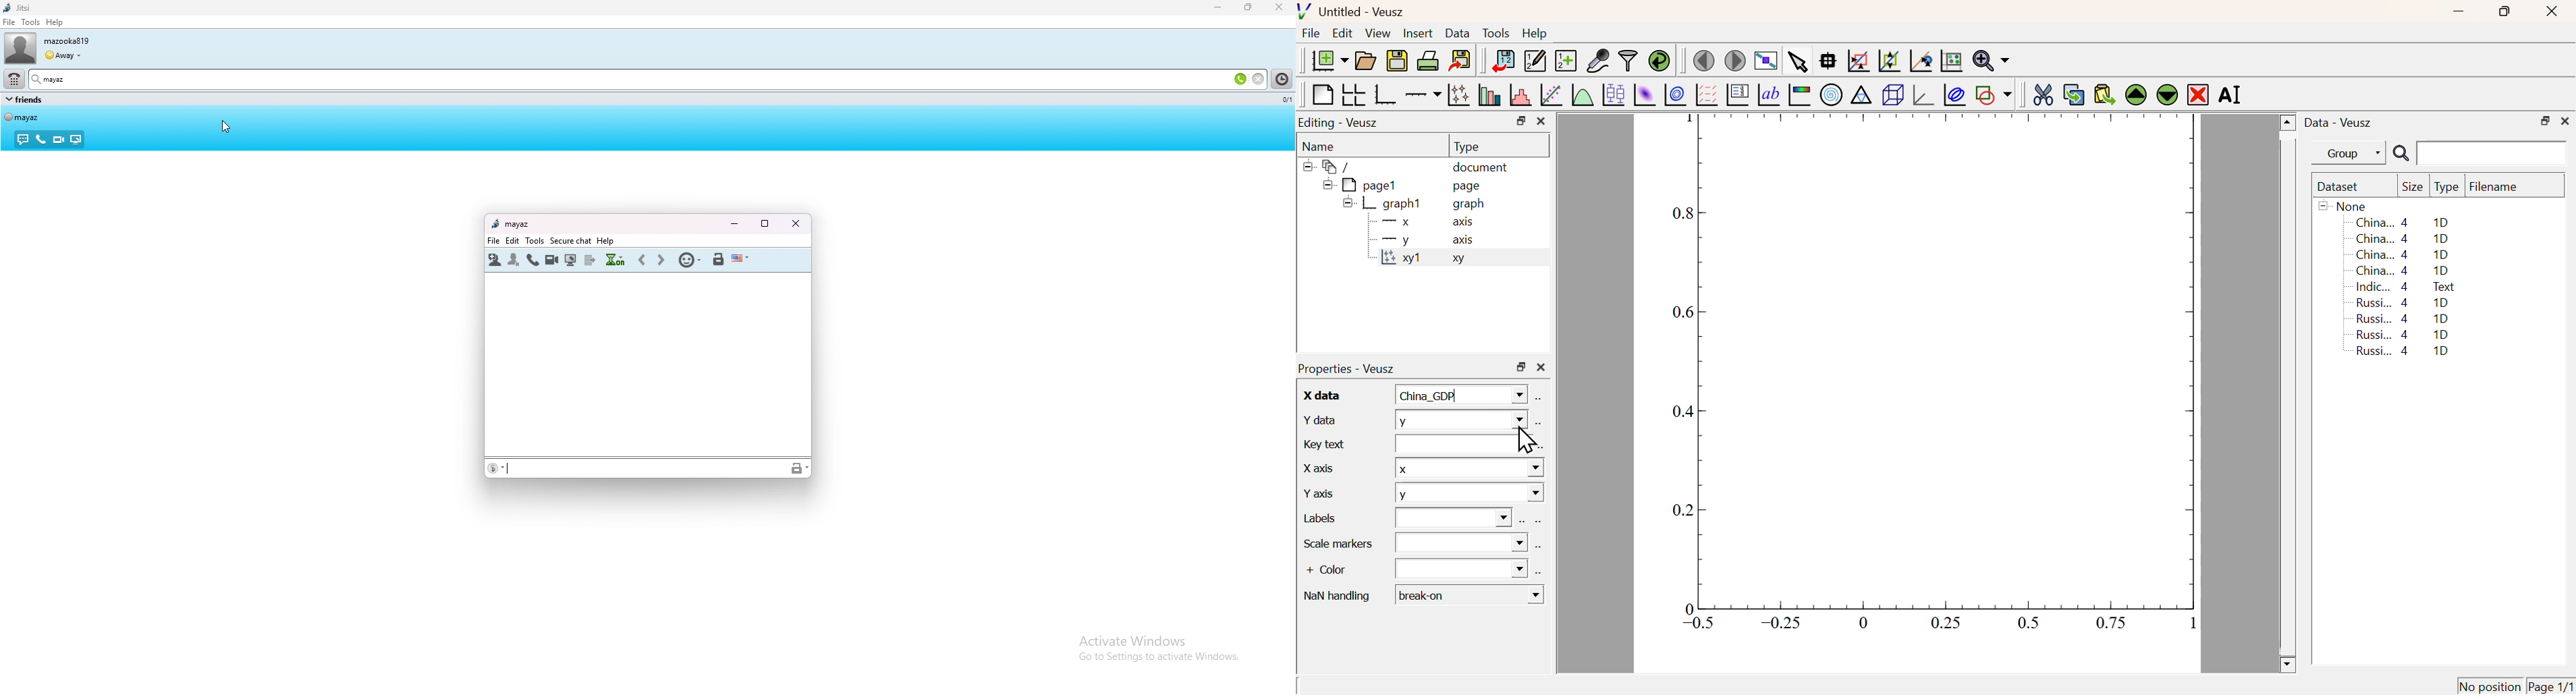  What do you see at coordinates (1540, 571) in the screenshot?
I see `Select using dataset Browser` at bounding box center [1540, 571].